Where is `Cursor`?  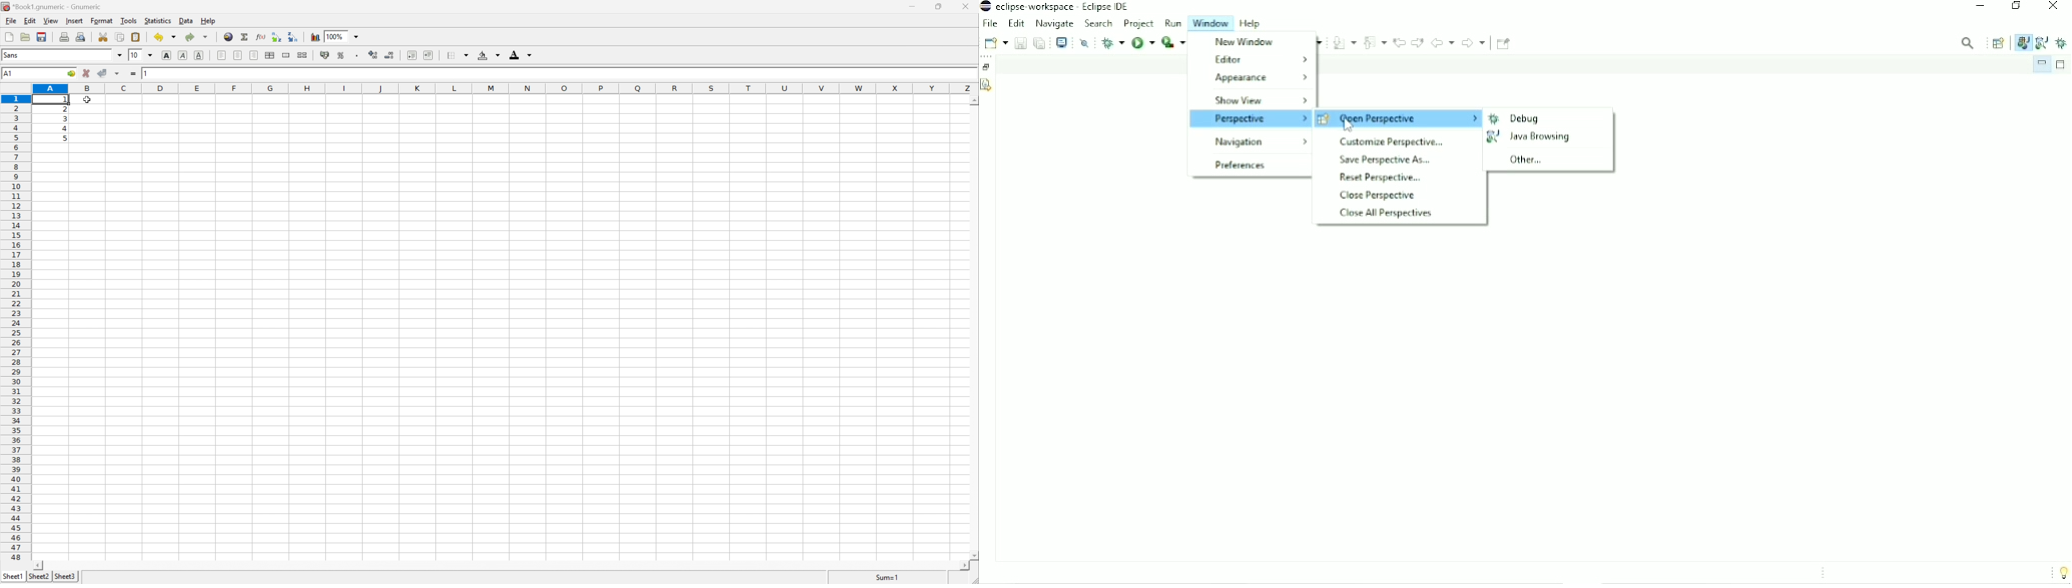 Cursor is located at coordinates (87, 101).